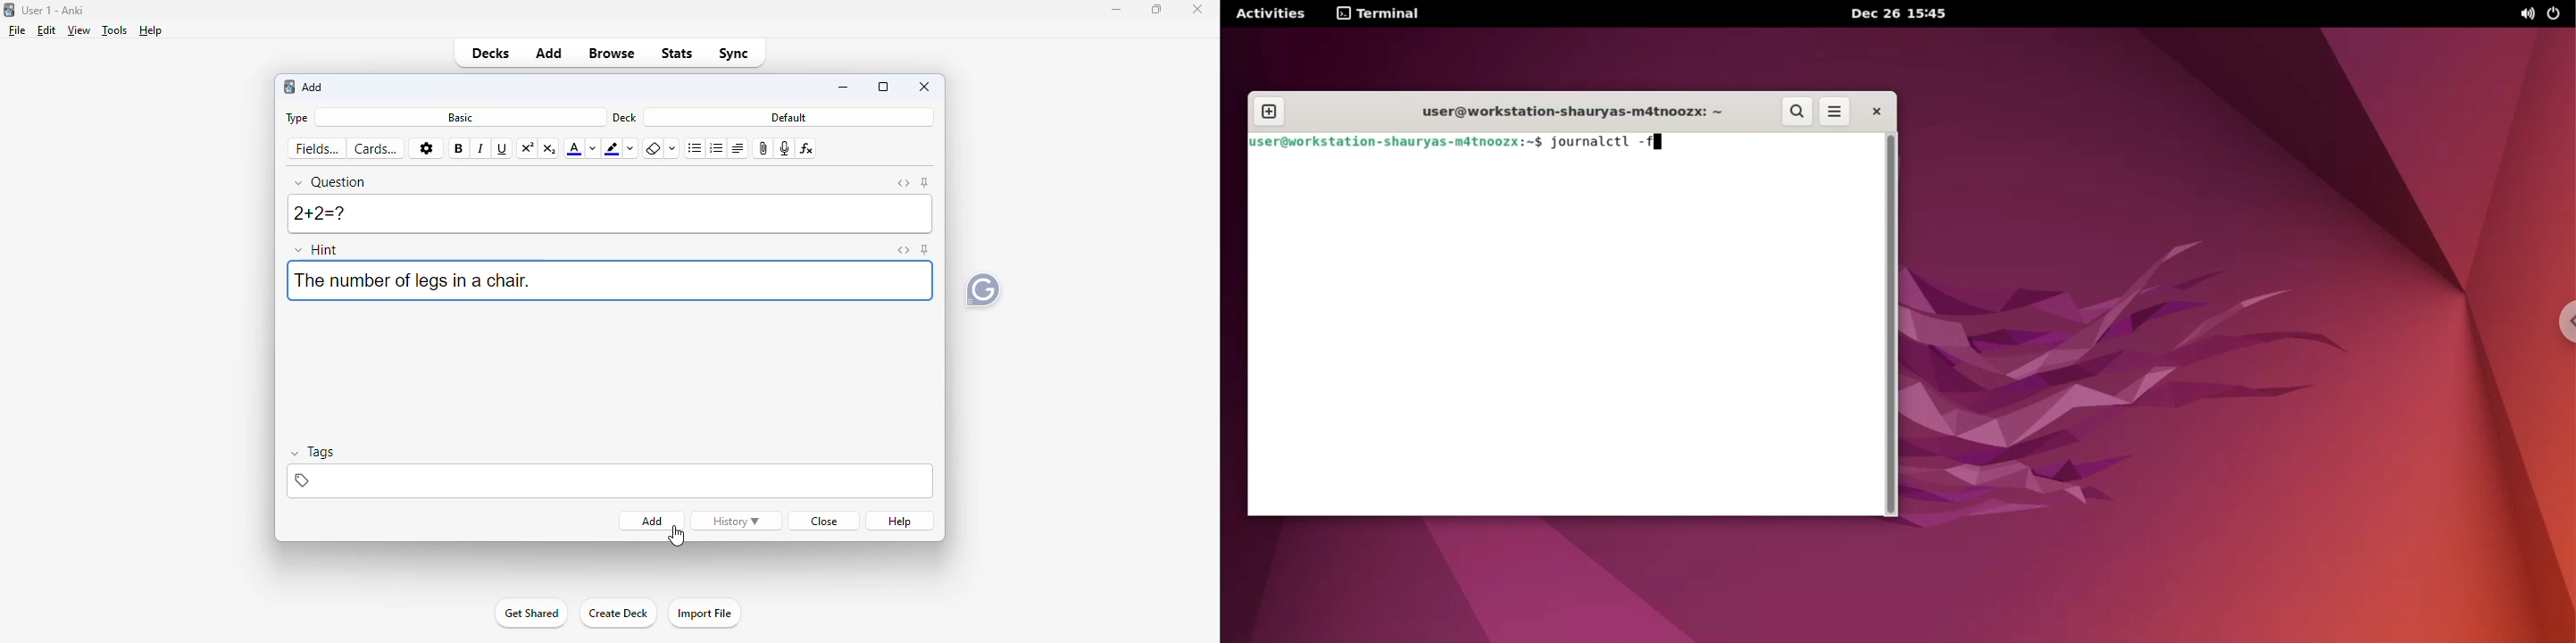 The height and width of the screenshot is (644, 2576). What do you see at coordinates (717, 148) in the screenshot?
I see `ordered list` at bounding box center [717, 148].